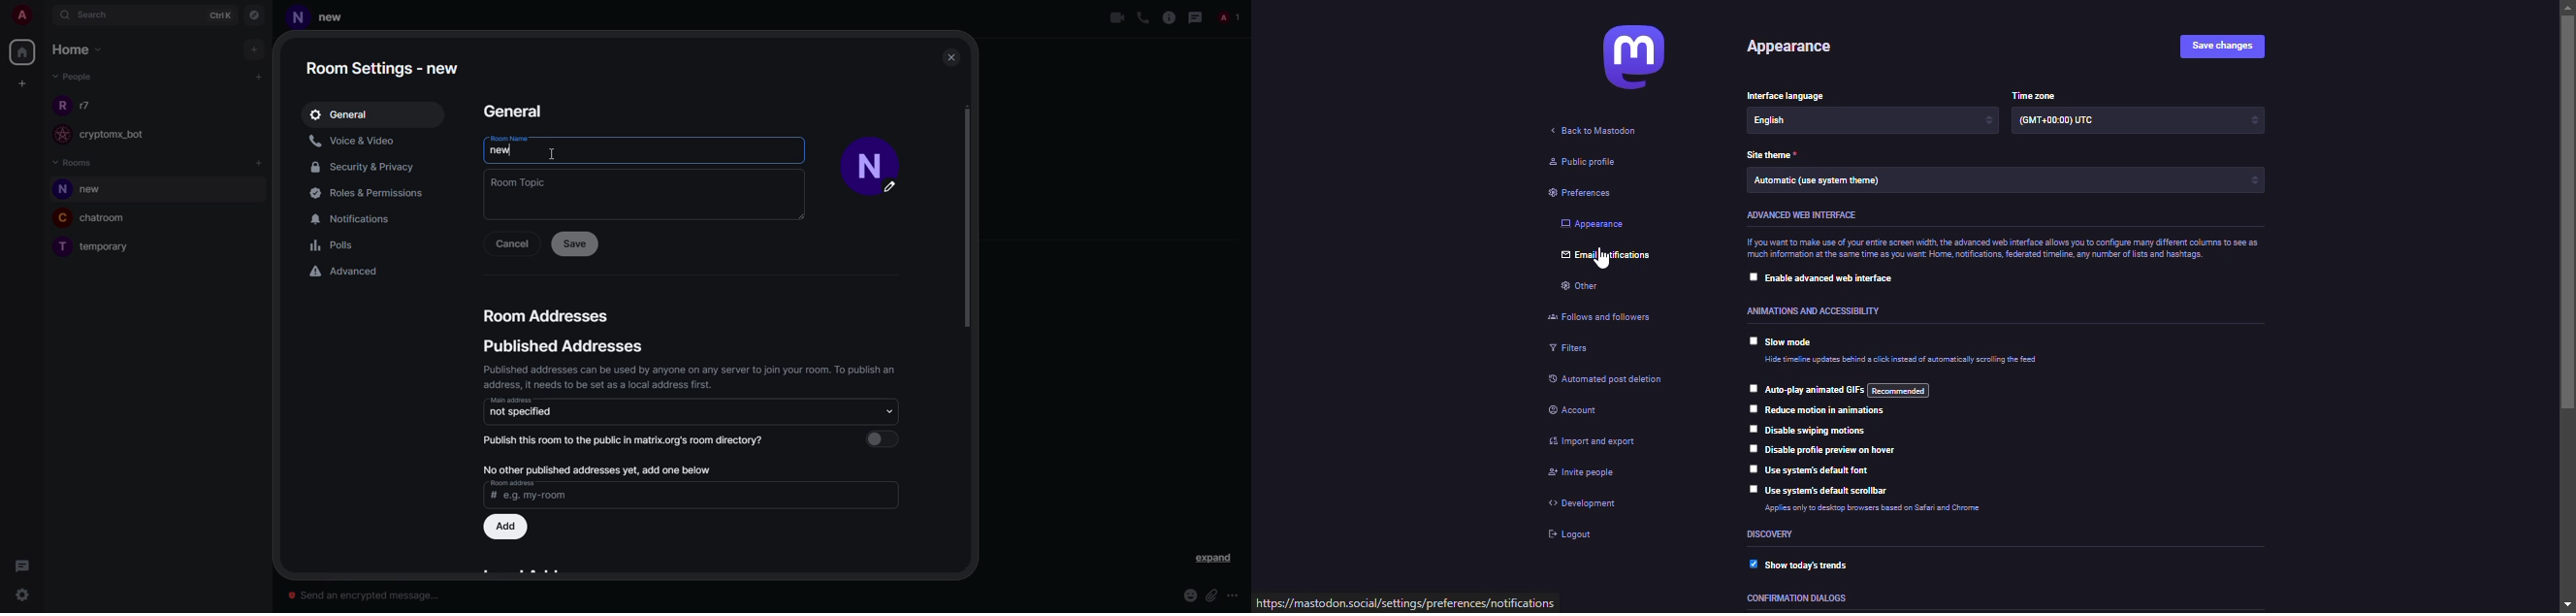 The width and height of the screenshot is (2576, 616). I want to click on rooms, so click(74, 162).